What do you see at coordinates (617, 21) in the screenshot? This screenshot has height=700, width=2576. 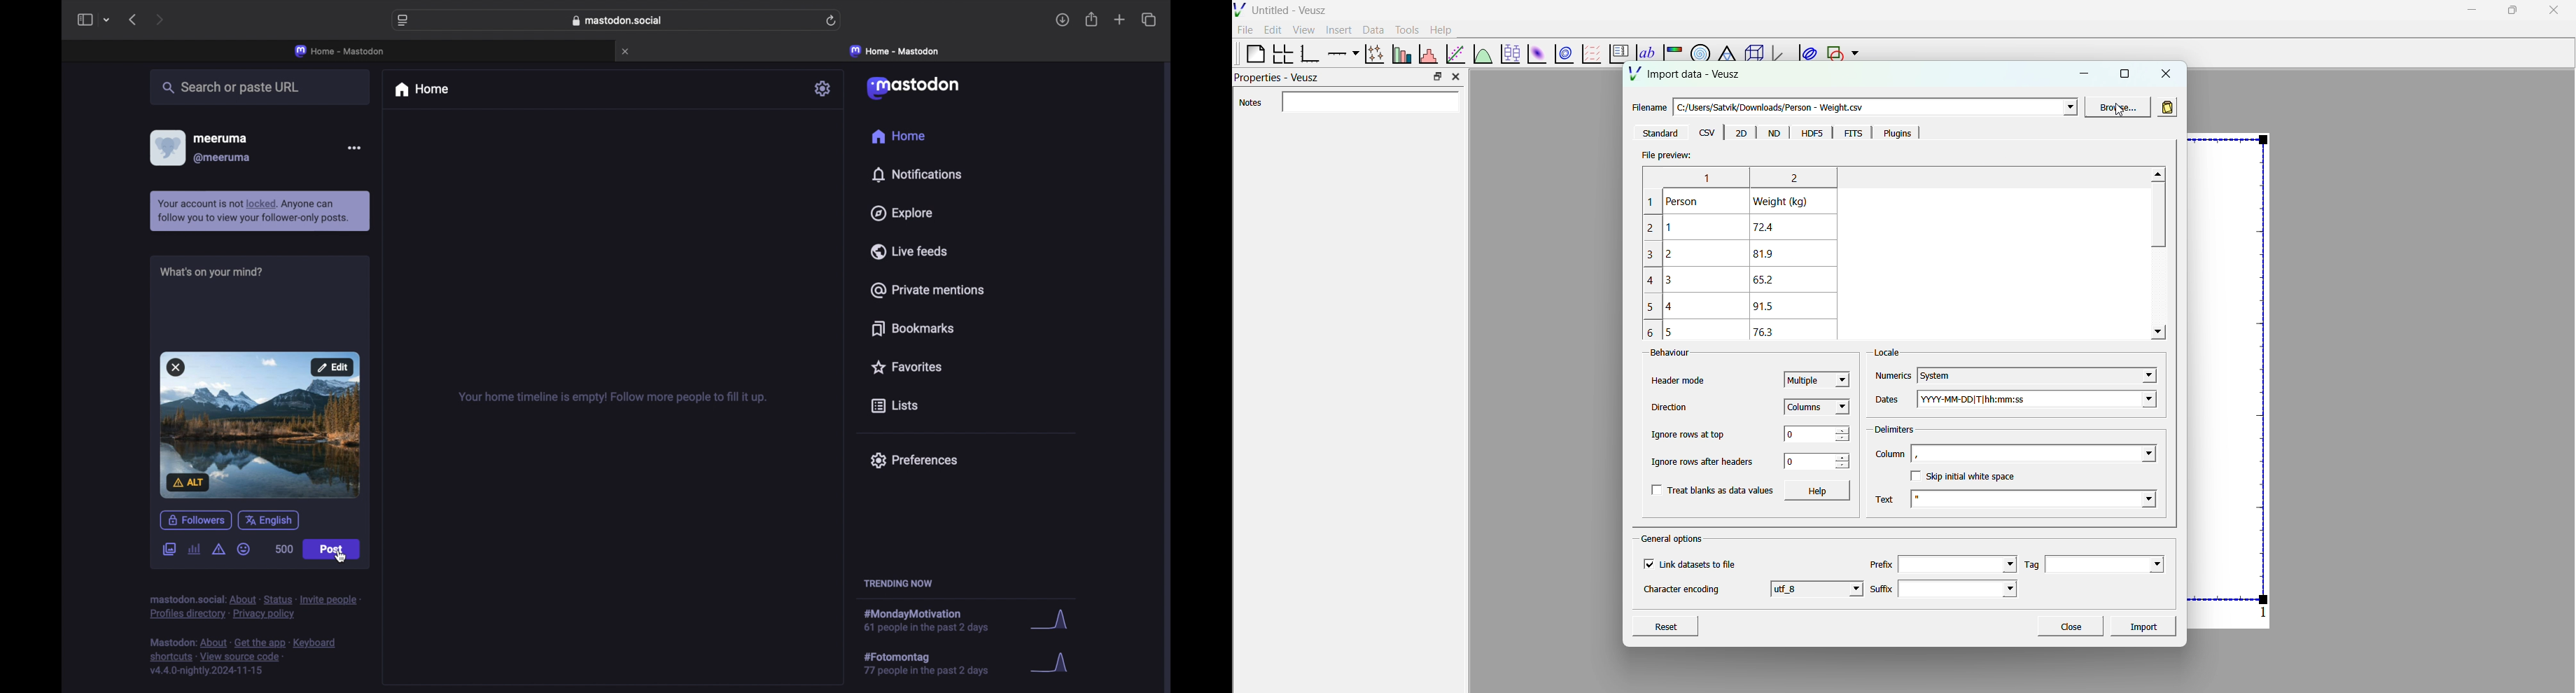 I see `web address` at bounding box center [617, 21].